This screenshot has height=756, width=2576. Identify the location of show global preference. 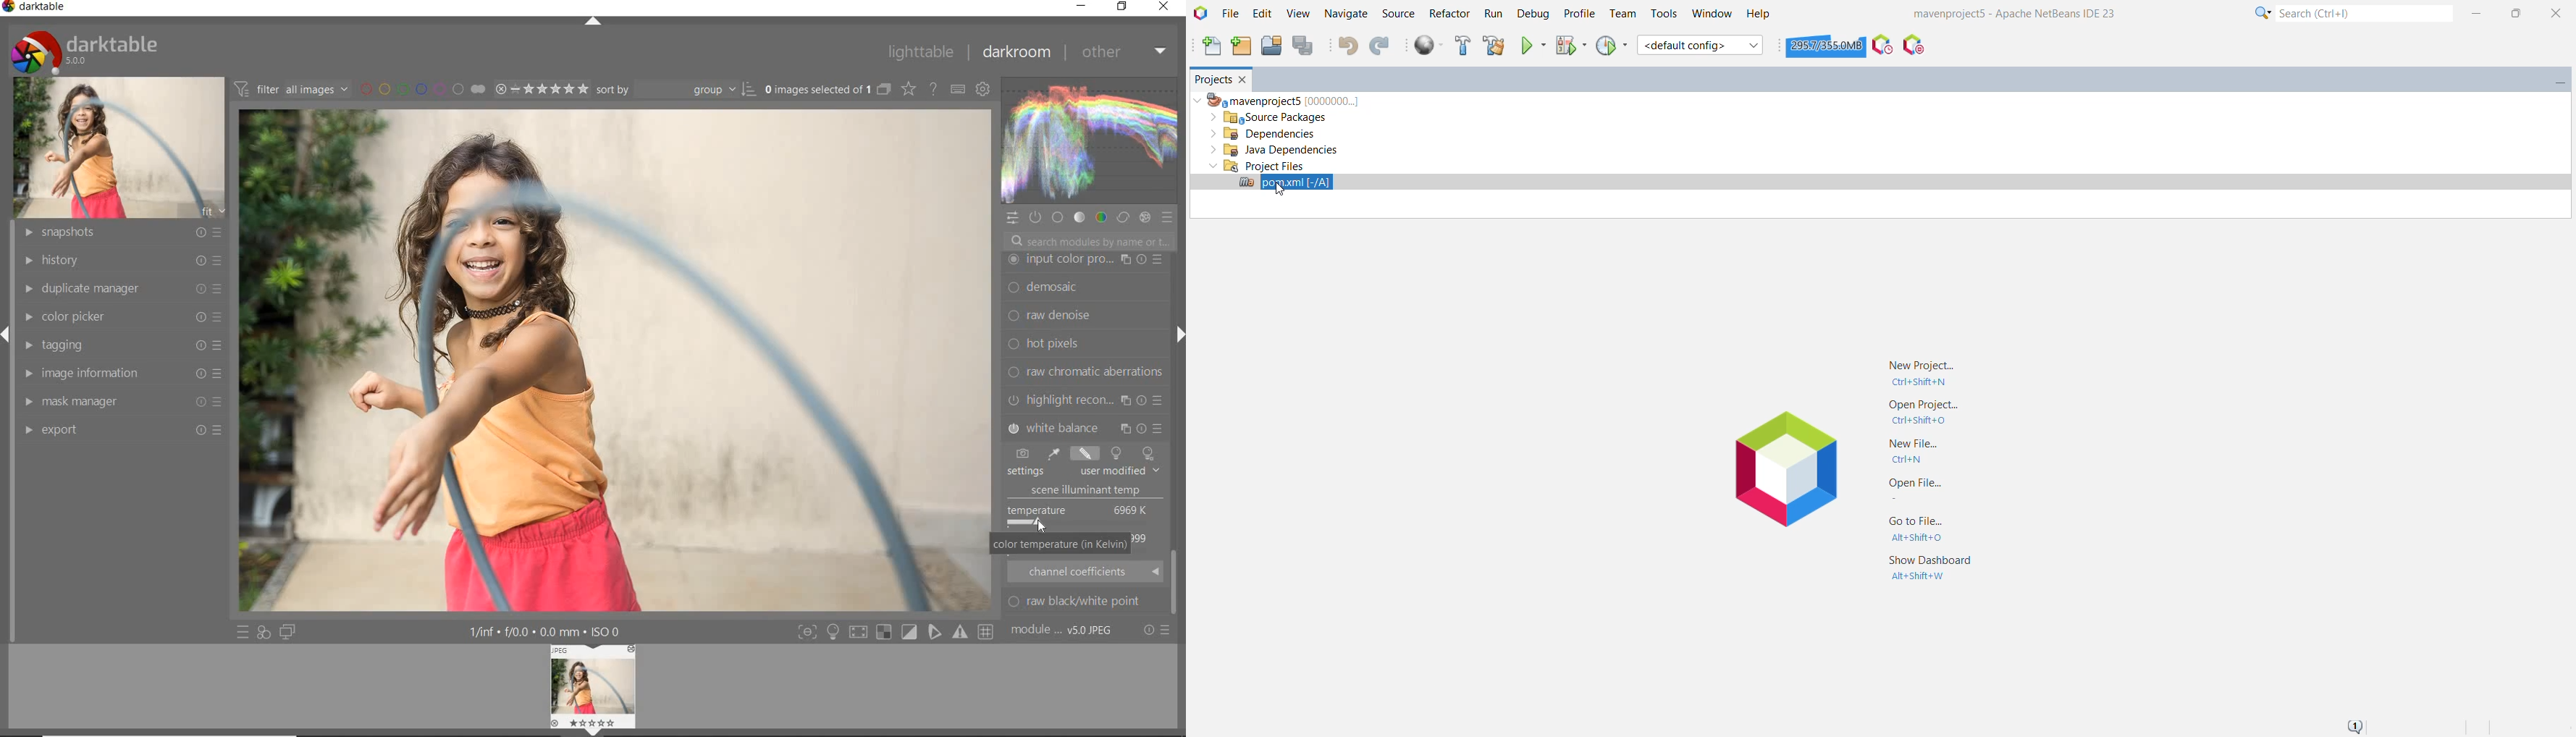
(983, 90).